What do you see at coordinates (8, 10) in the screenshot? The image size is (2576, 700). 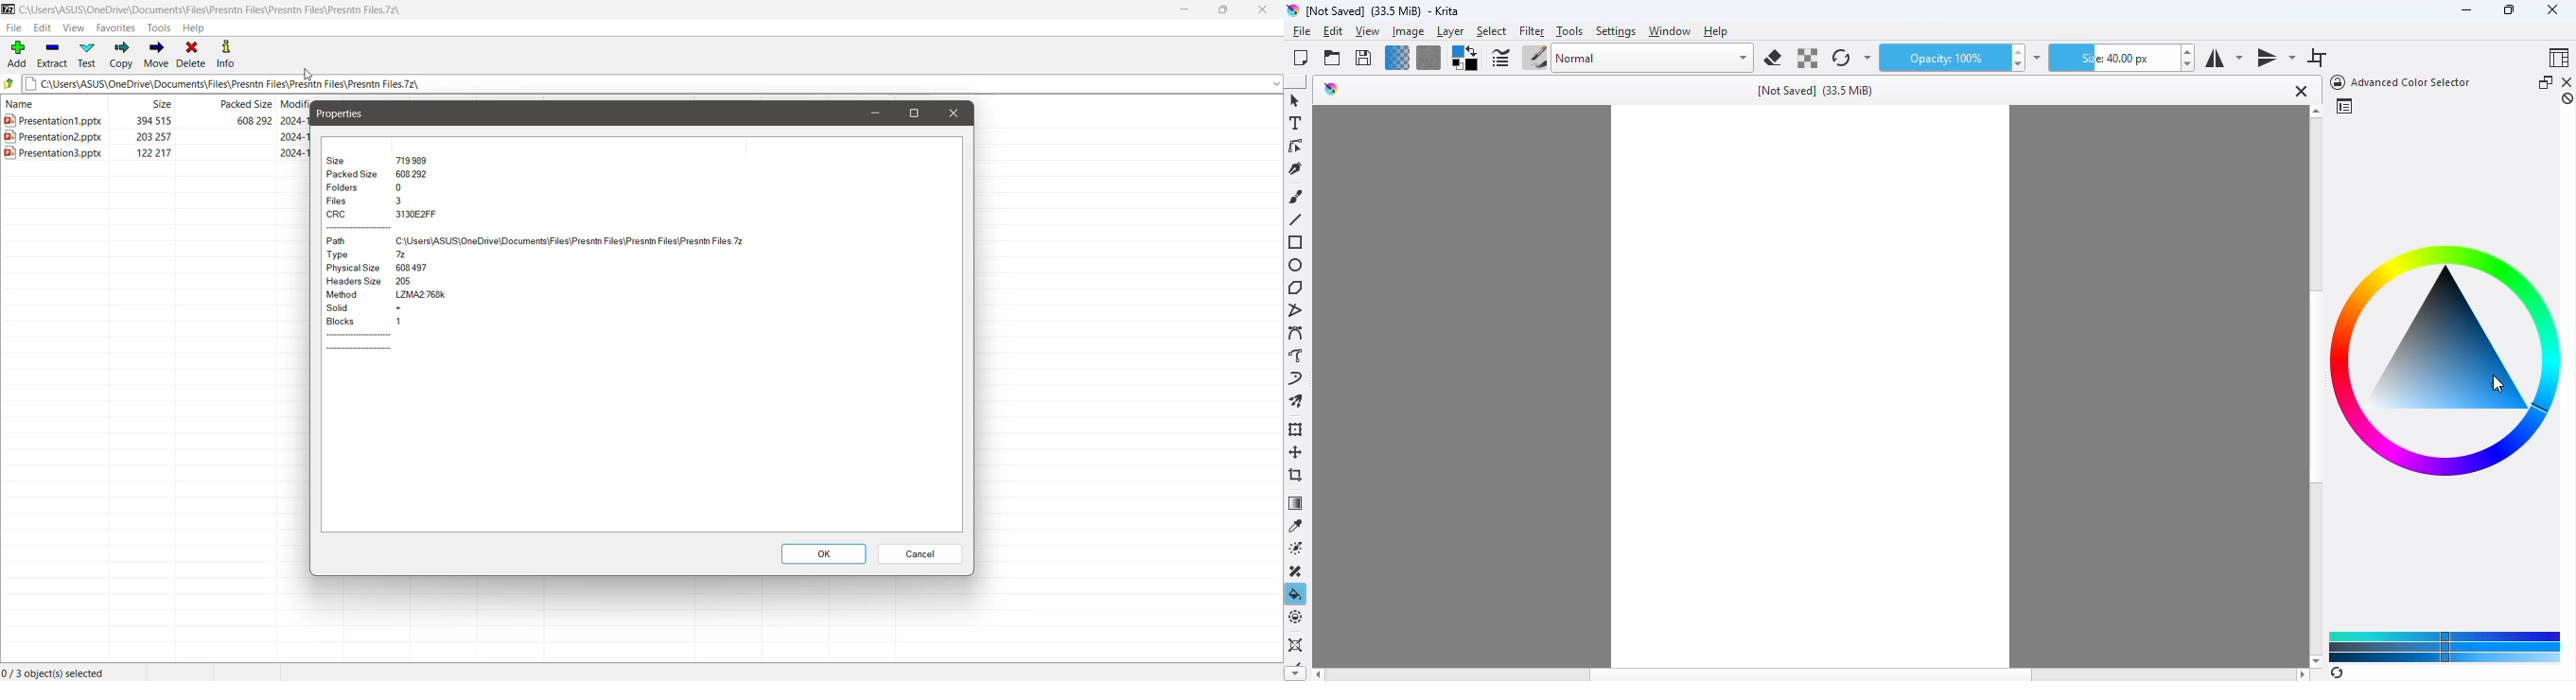 I see `7 zip Logo` at bounding box center [8, 10].